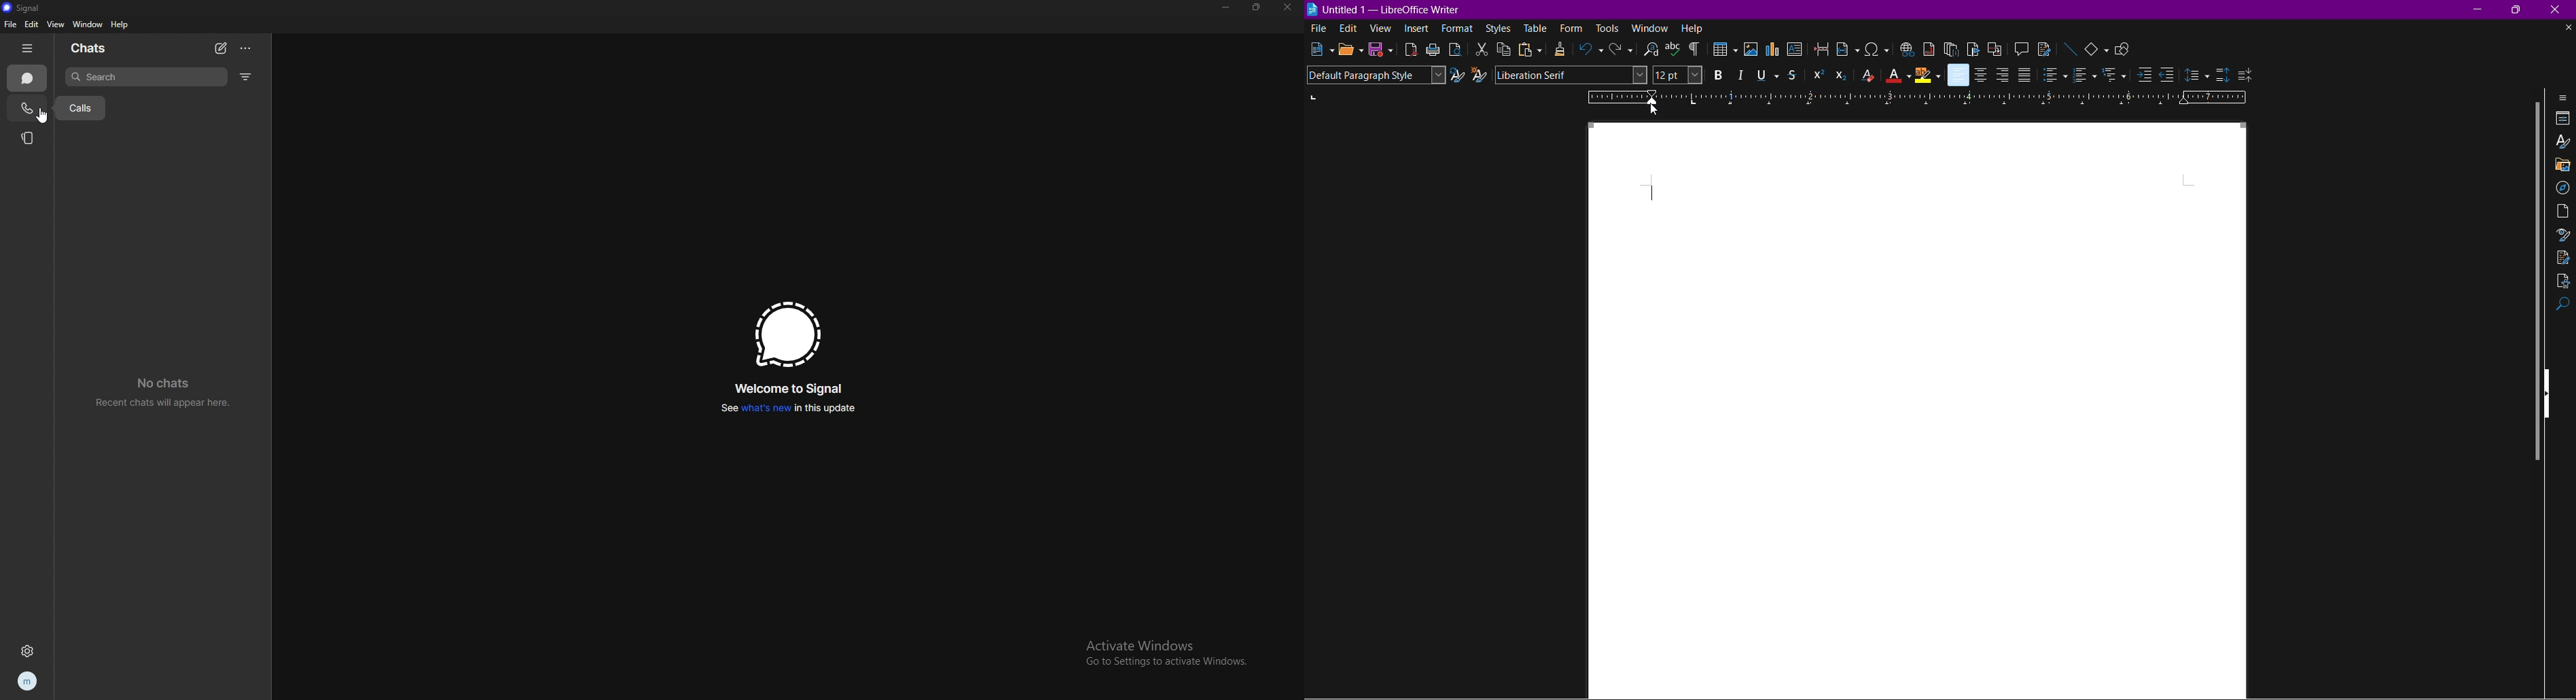  I want to click on Basic Shapes, so click(2098, 48).